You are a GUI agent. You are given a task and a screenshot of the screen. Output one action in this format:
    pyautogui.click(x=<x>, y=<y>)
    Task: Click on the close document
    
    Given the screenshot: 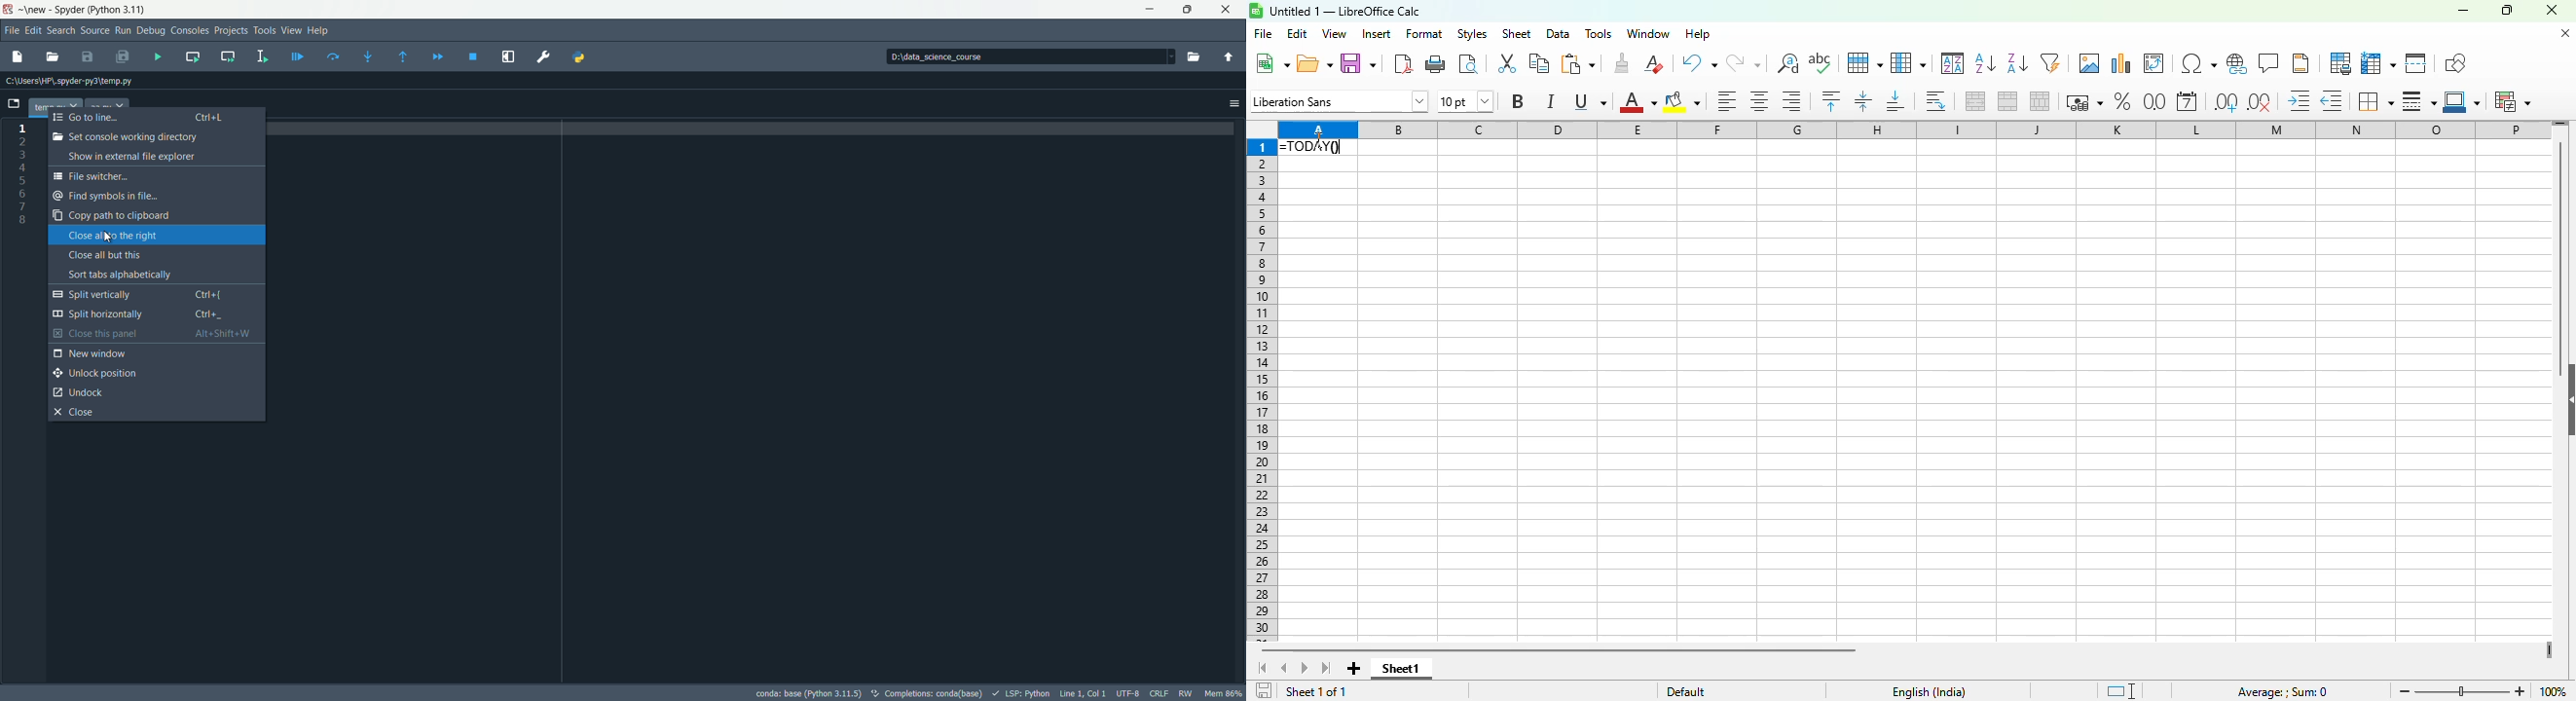 What is the action you would take?
    pyautogui.click(x=2565, y=33)
    